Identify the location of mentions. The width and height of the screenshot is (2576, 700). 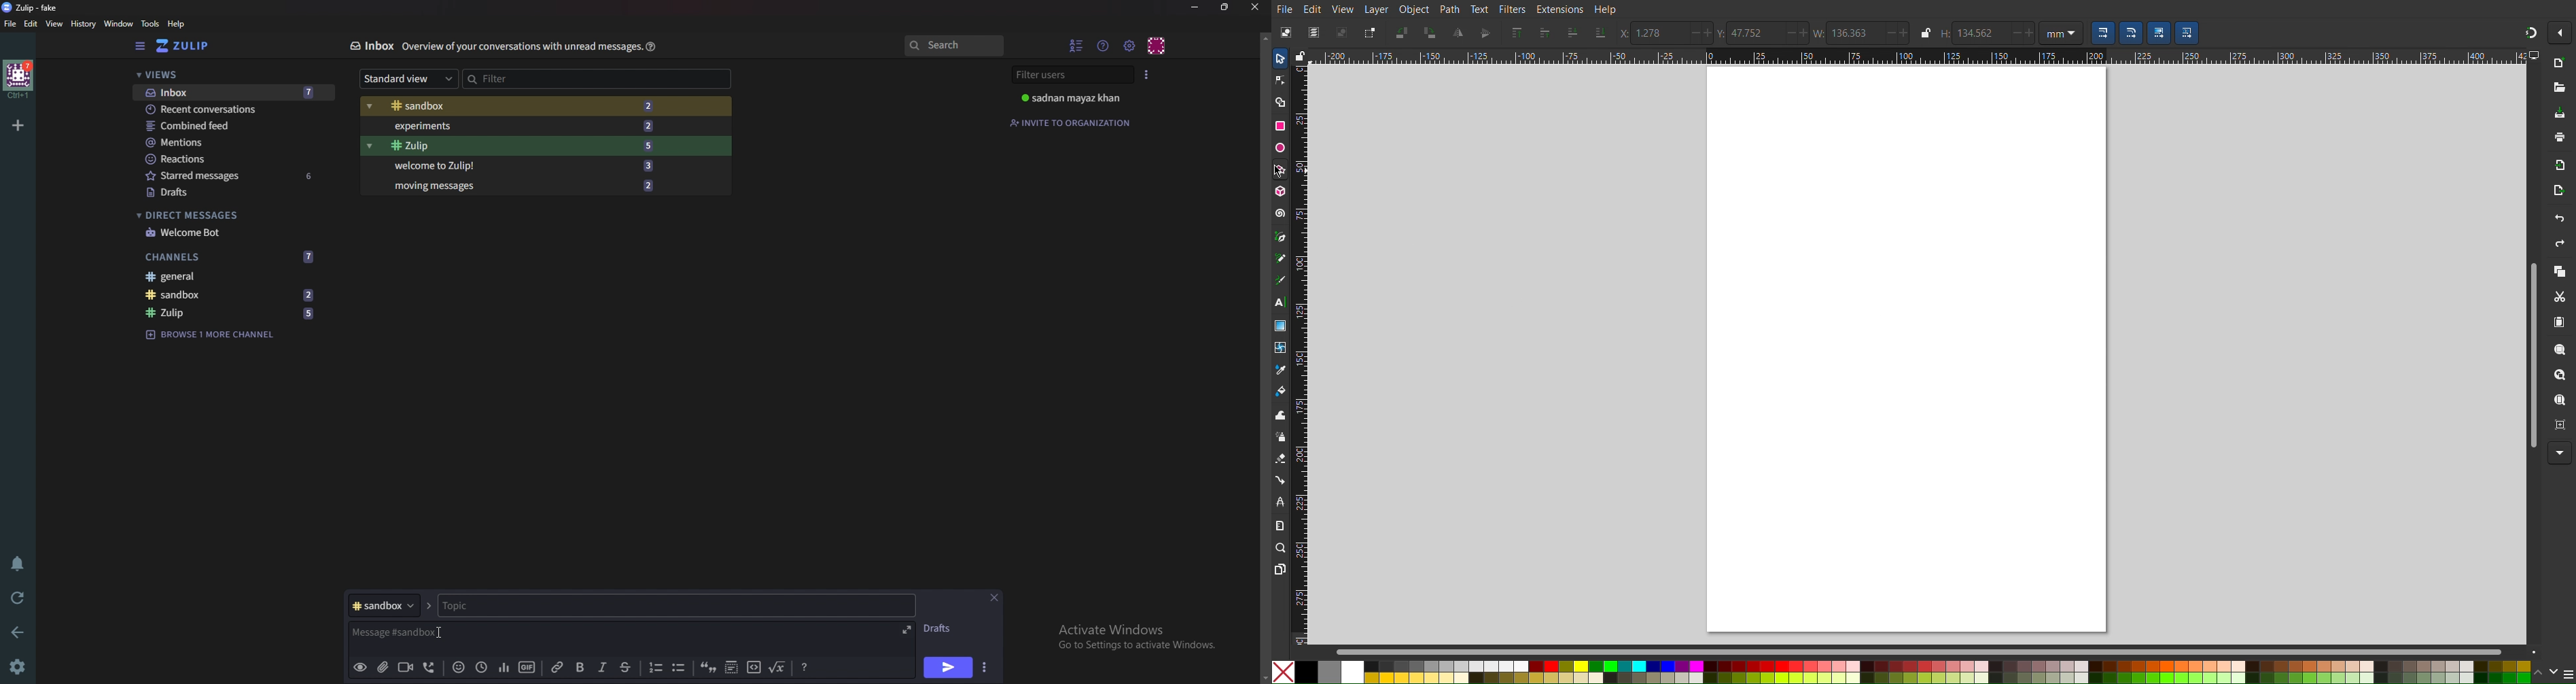
(233, 143).